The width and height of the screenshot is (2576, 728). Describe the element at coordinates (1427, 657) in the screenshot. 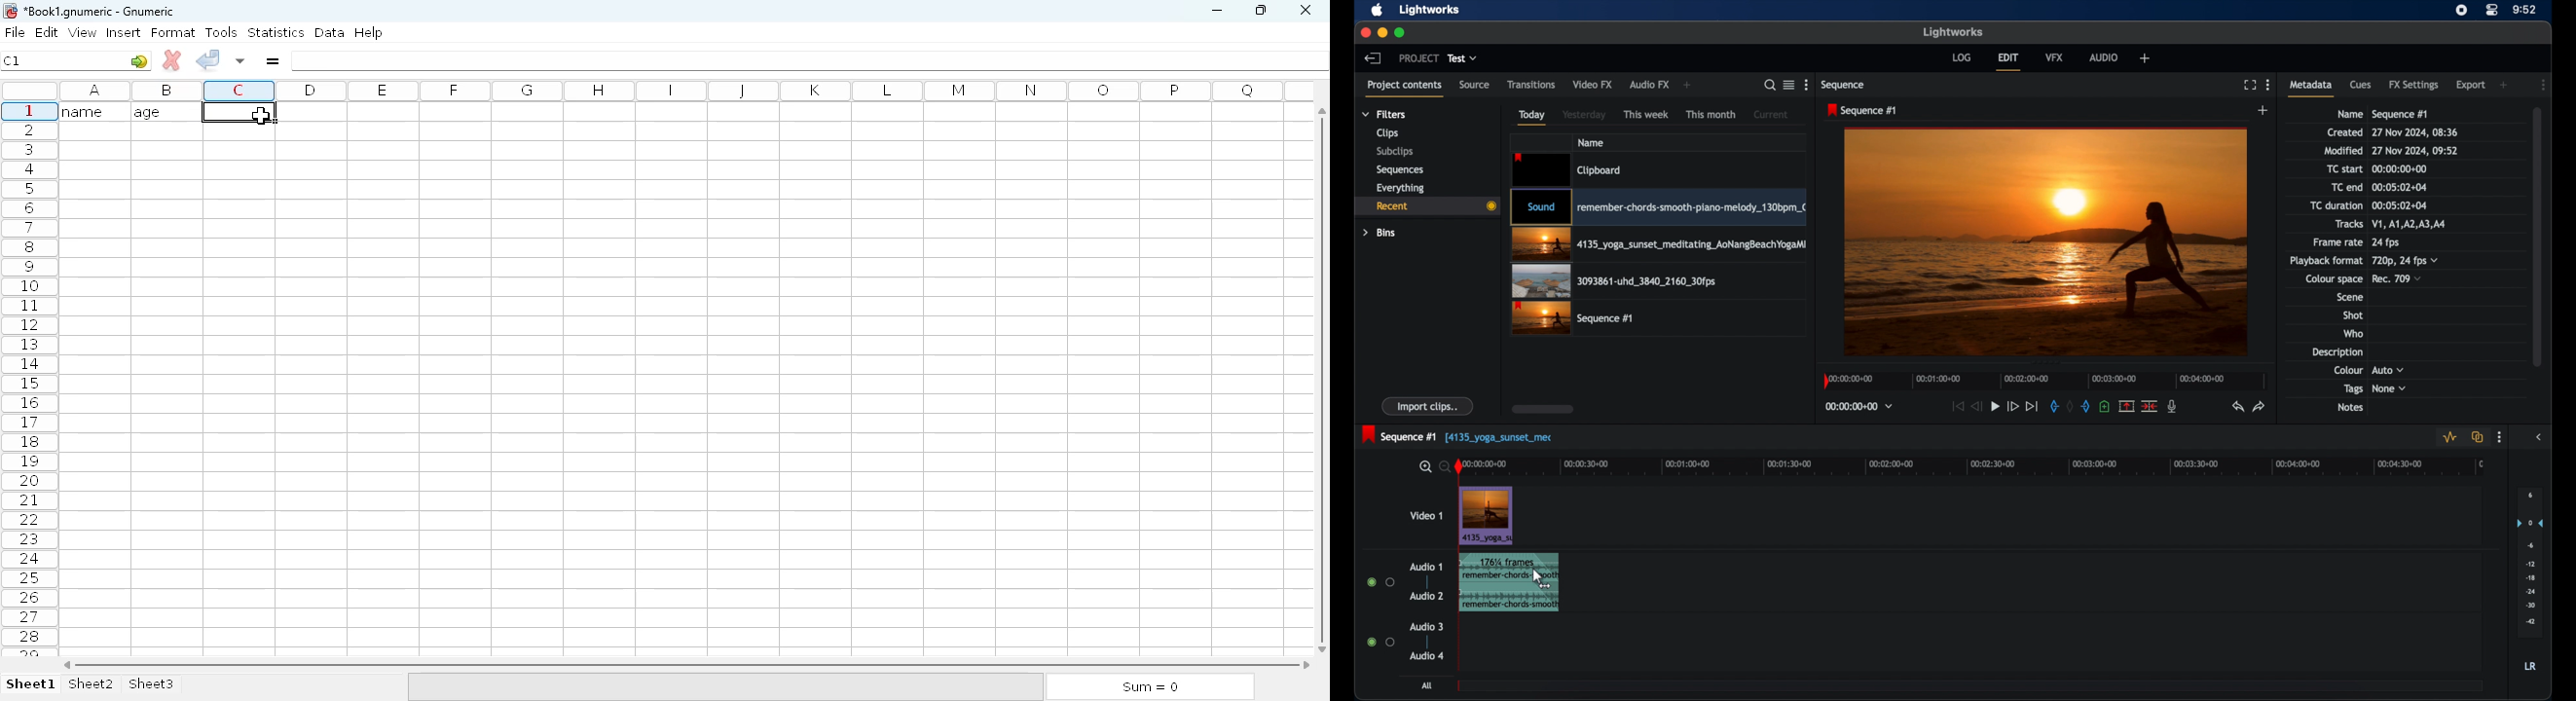

I see `audio 4` at that location.